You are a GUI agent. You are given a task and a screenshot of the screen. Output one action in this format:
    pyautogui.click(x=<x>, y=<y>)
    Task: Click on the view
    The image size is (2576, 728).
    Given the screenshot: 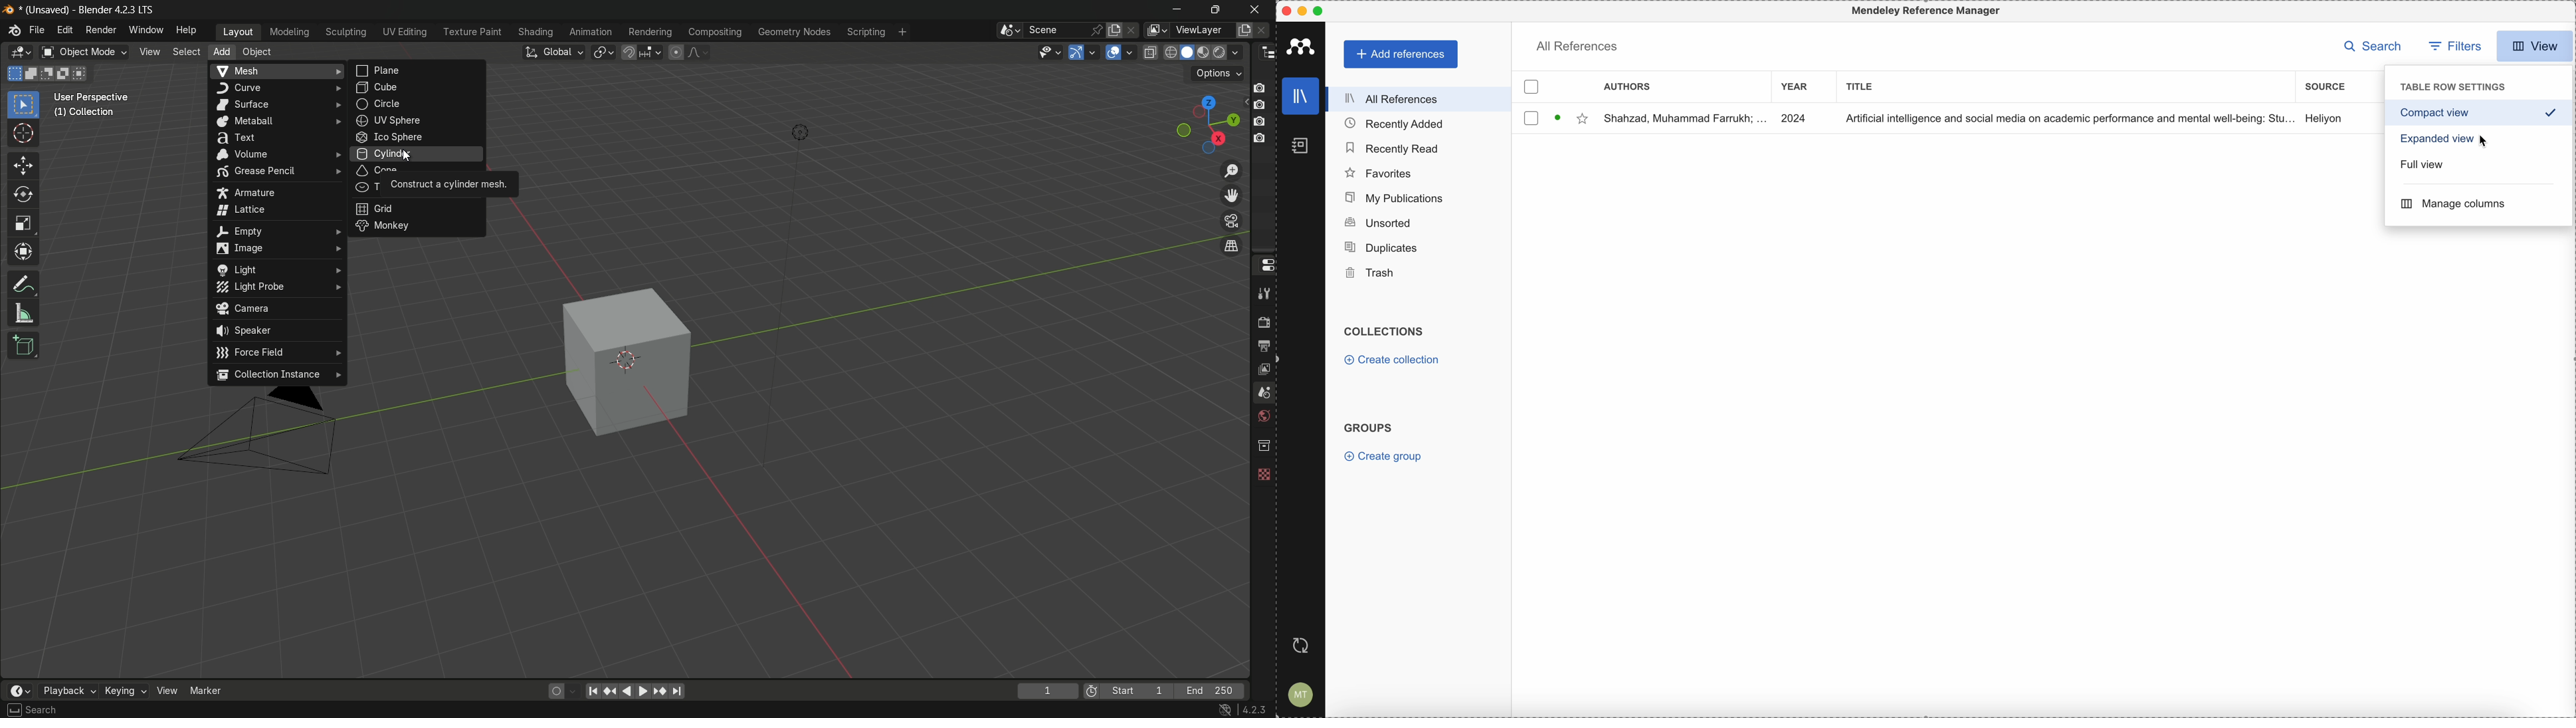 What is the action you would take?
    pyautogui.click(x=2536, y=45)
    